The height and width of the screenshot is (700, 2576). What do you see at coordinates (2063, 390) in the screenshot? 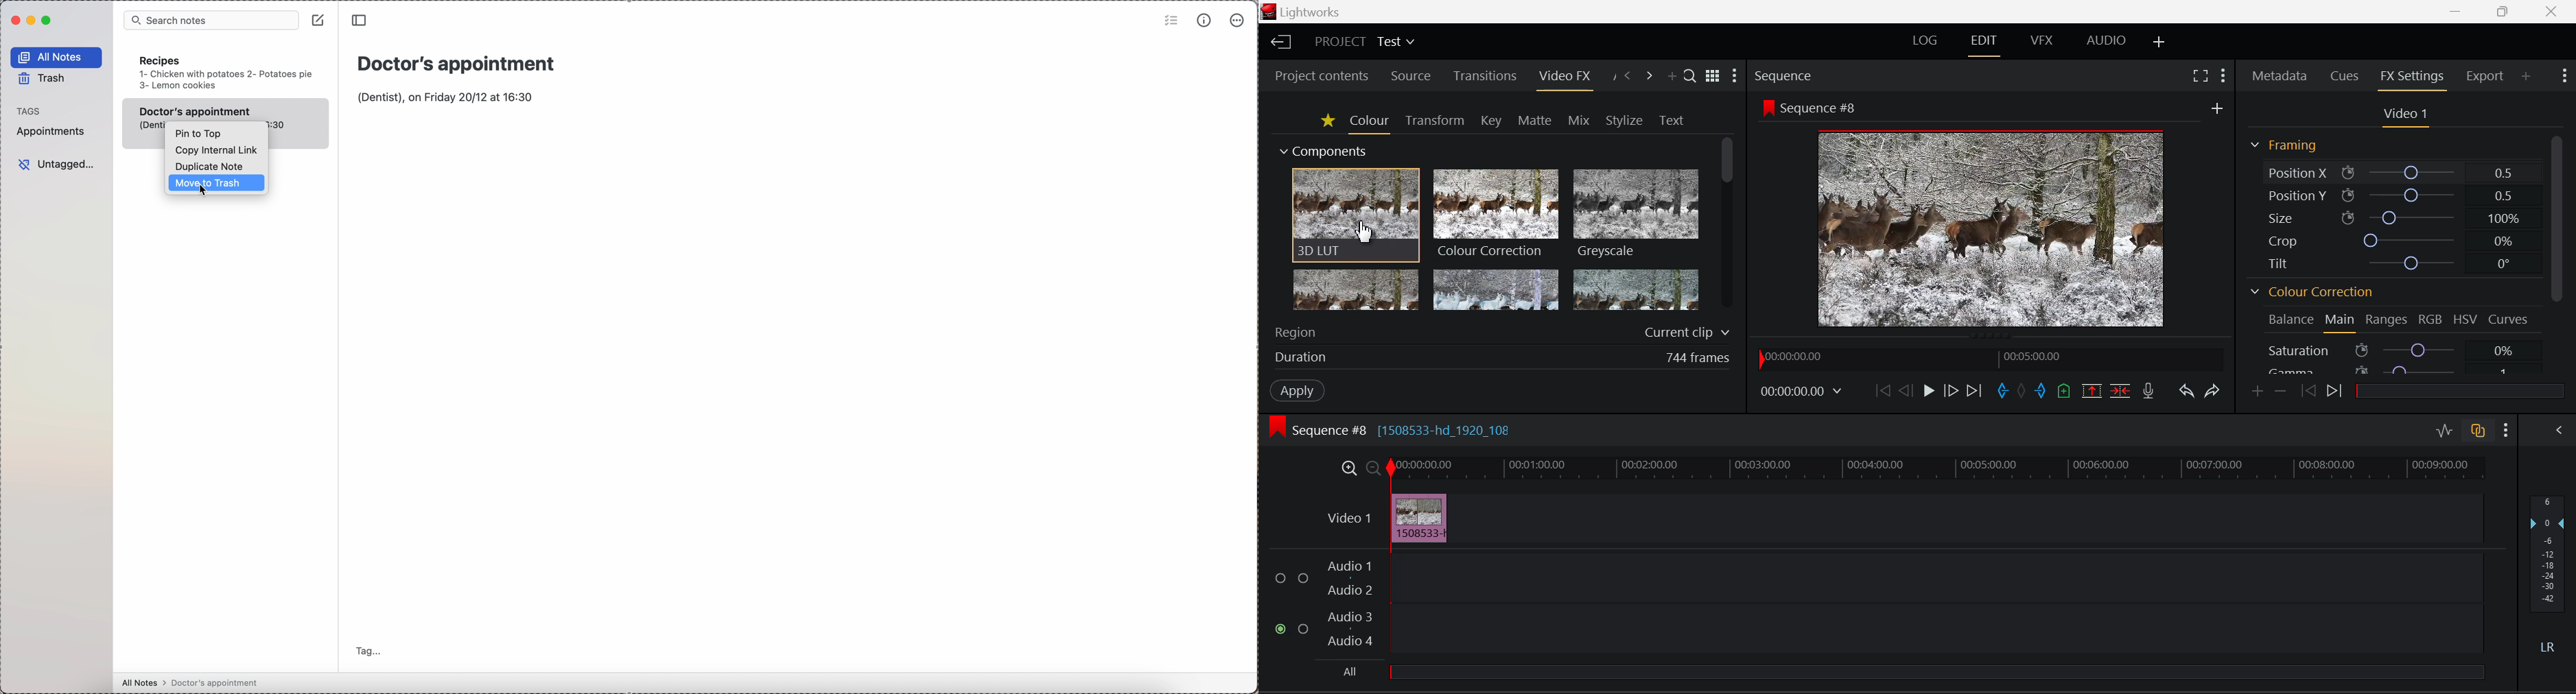
I see `Mark Cue` at bounding box center [2063, 390].